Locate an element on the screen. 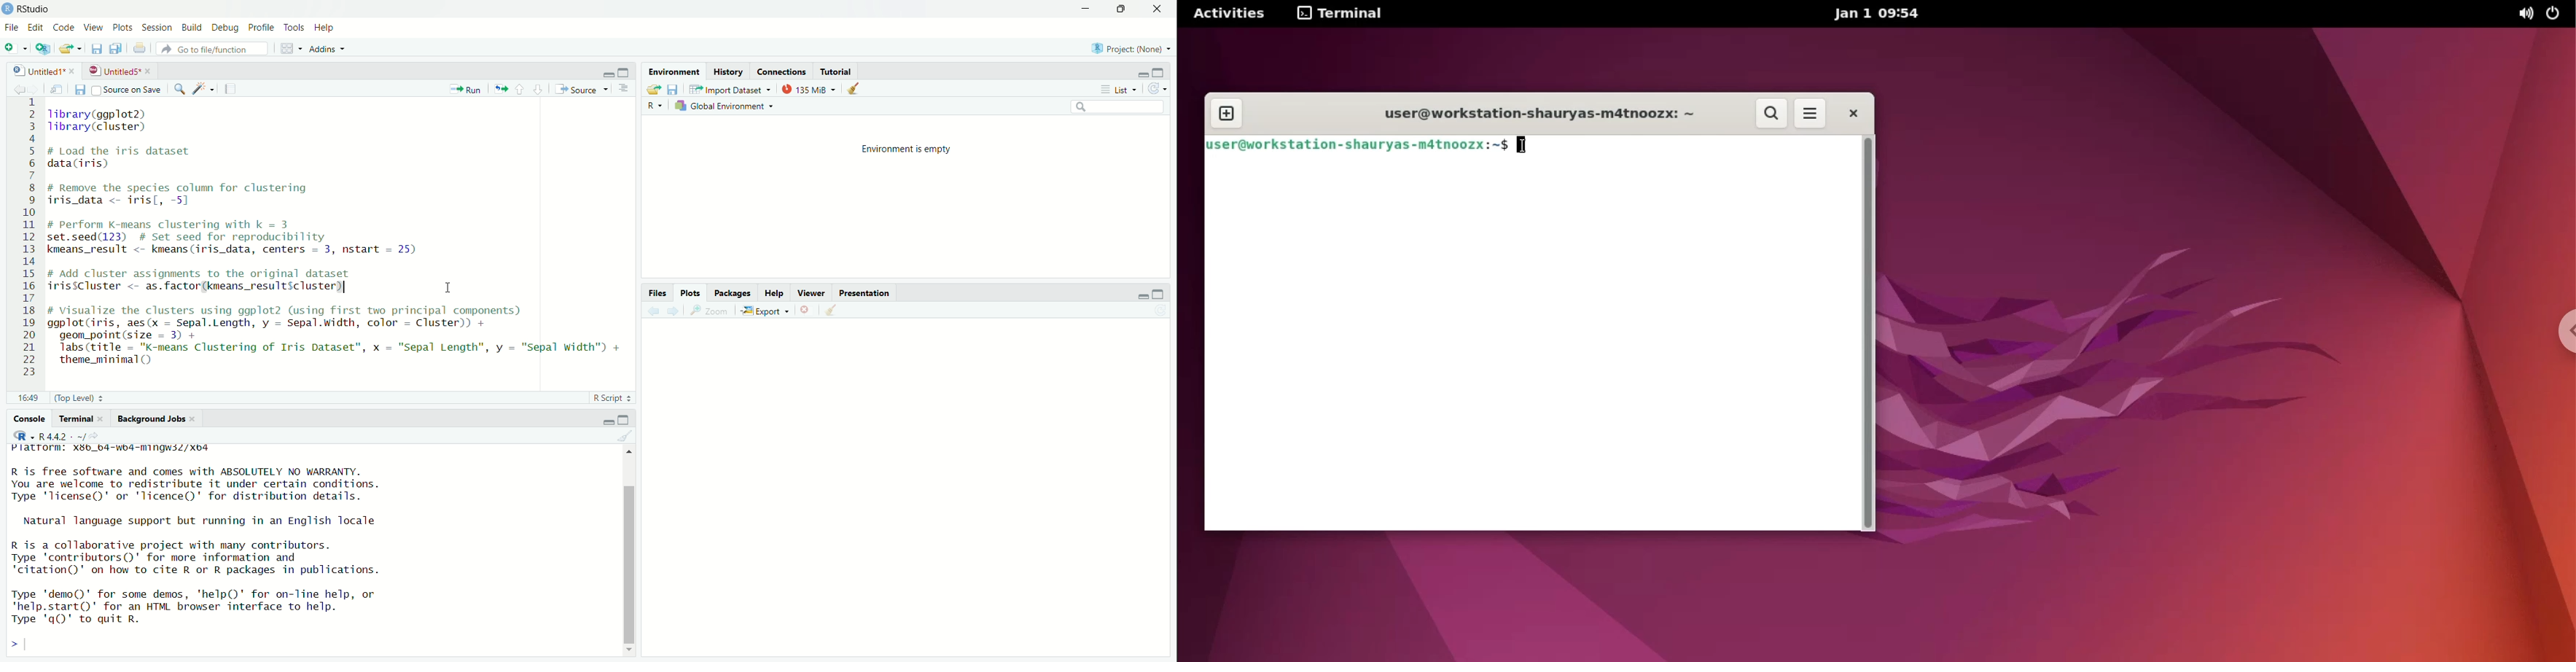 This screenshot has width=2576, height=672. # Visualize the clusters using ggplot2 (using first two principal components)
aaplot(iris. aes(x = Sepal.Lenath. v = Sepal.width. color = Cluster)) + is located at coordinates (309, 317).